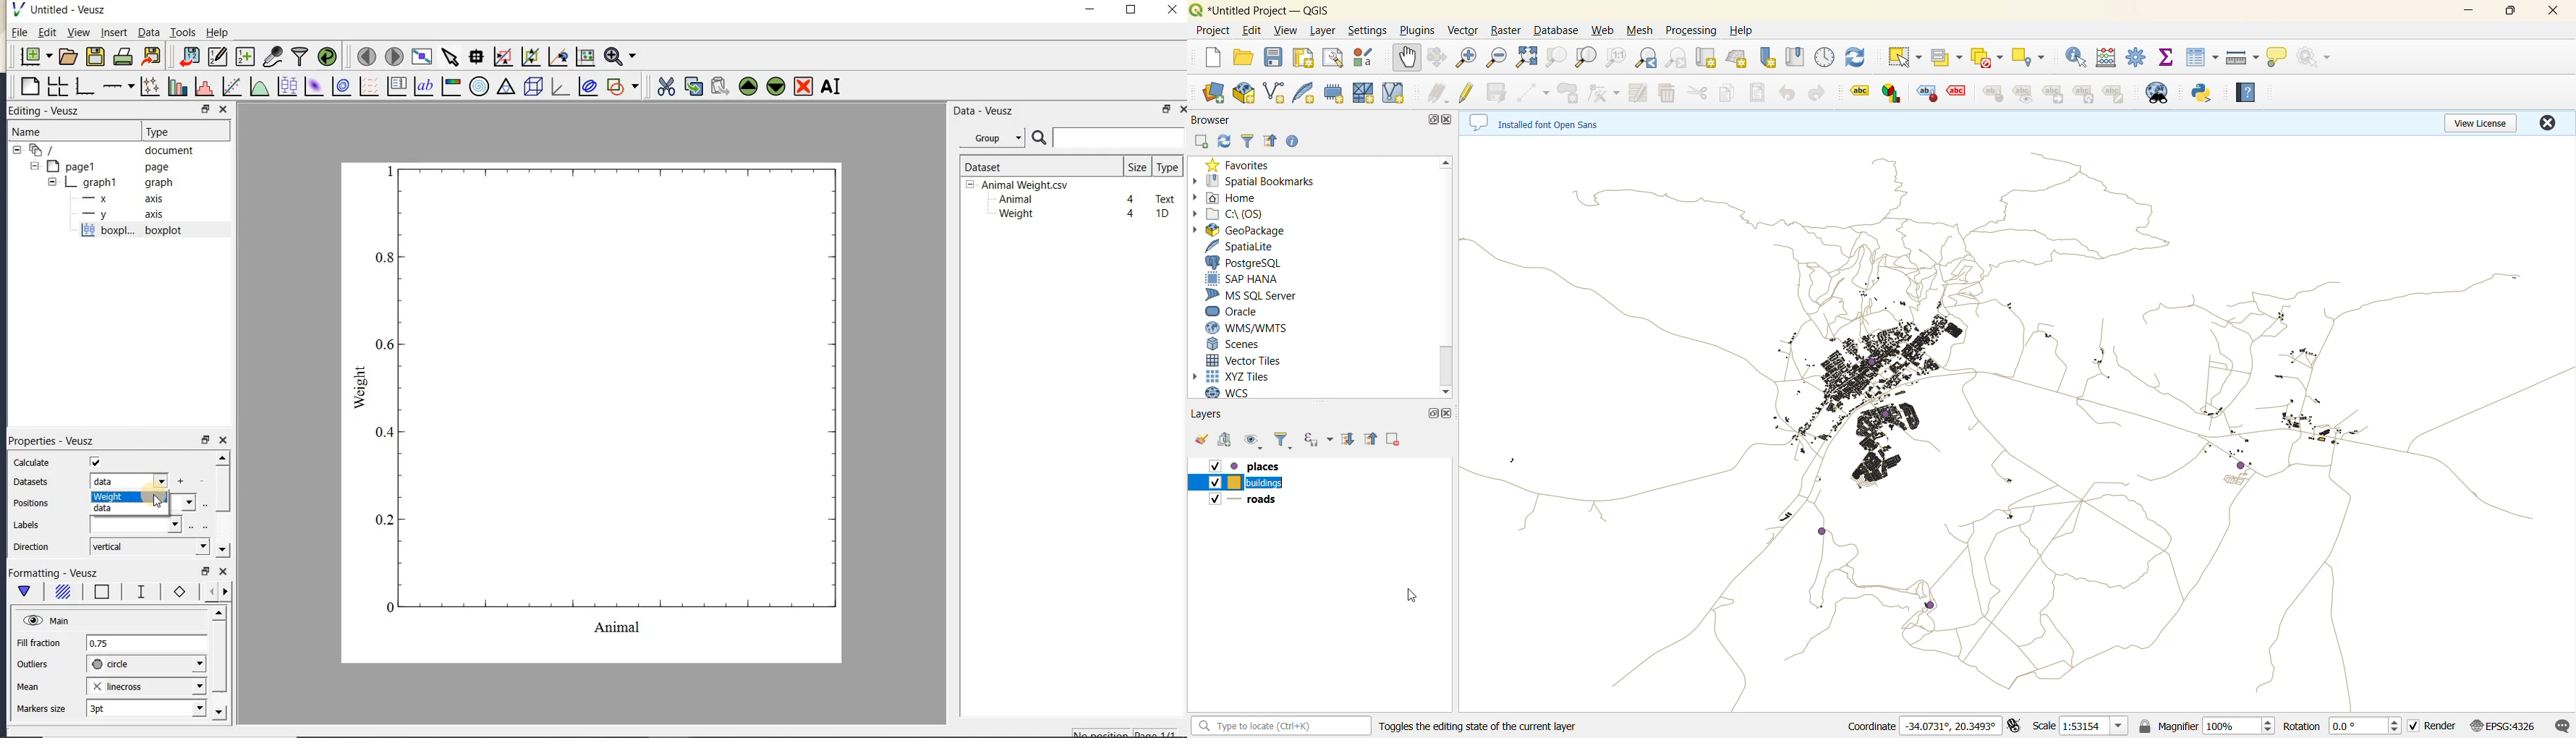  Describe the element at coordinates (1392, 436) in the screenshot. I see `remove layer` at that location.